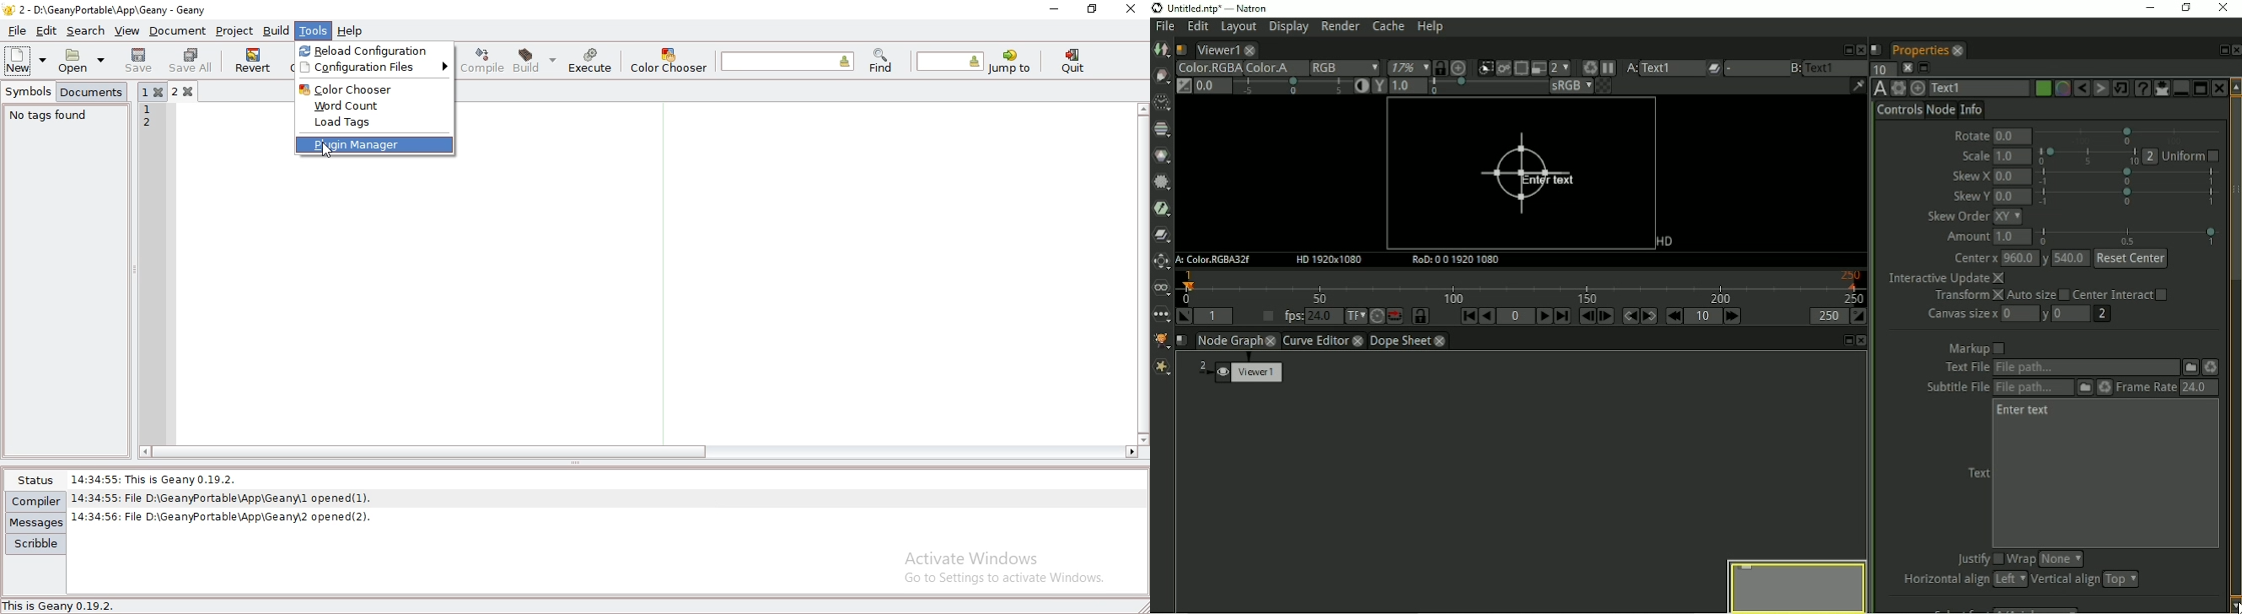  What do you see at coordinates (1134, 8) in the screenshot?
I see `close` at bounding box center [1134, 8].